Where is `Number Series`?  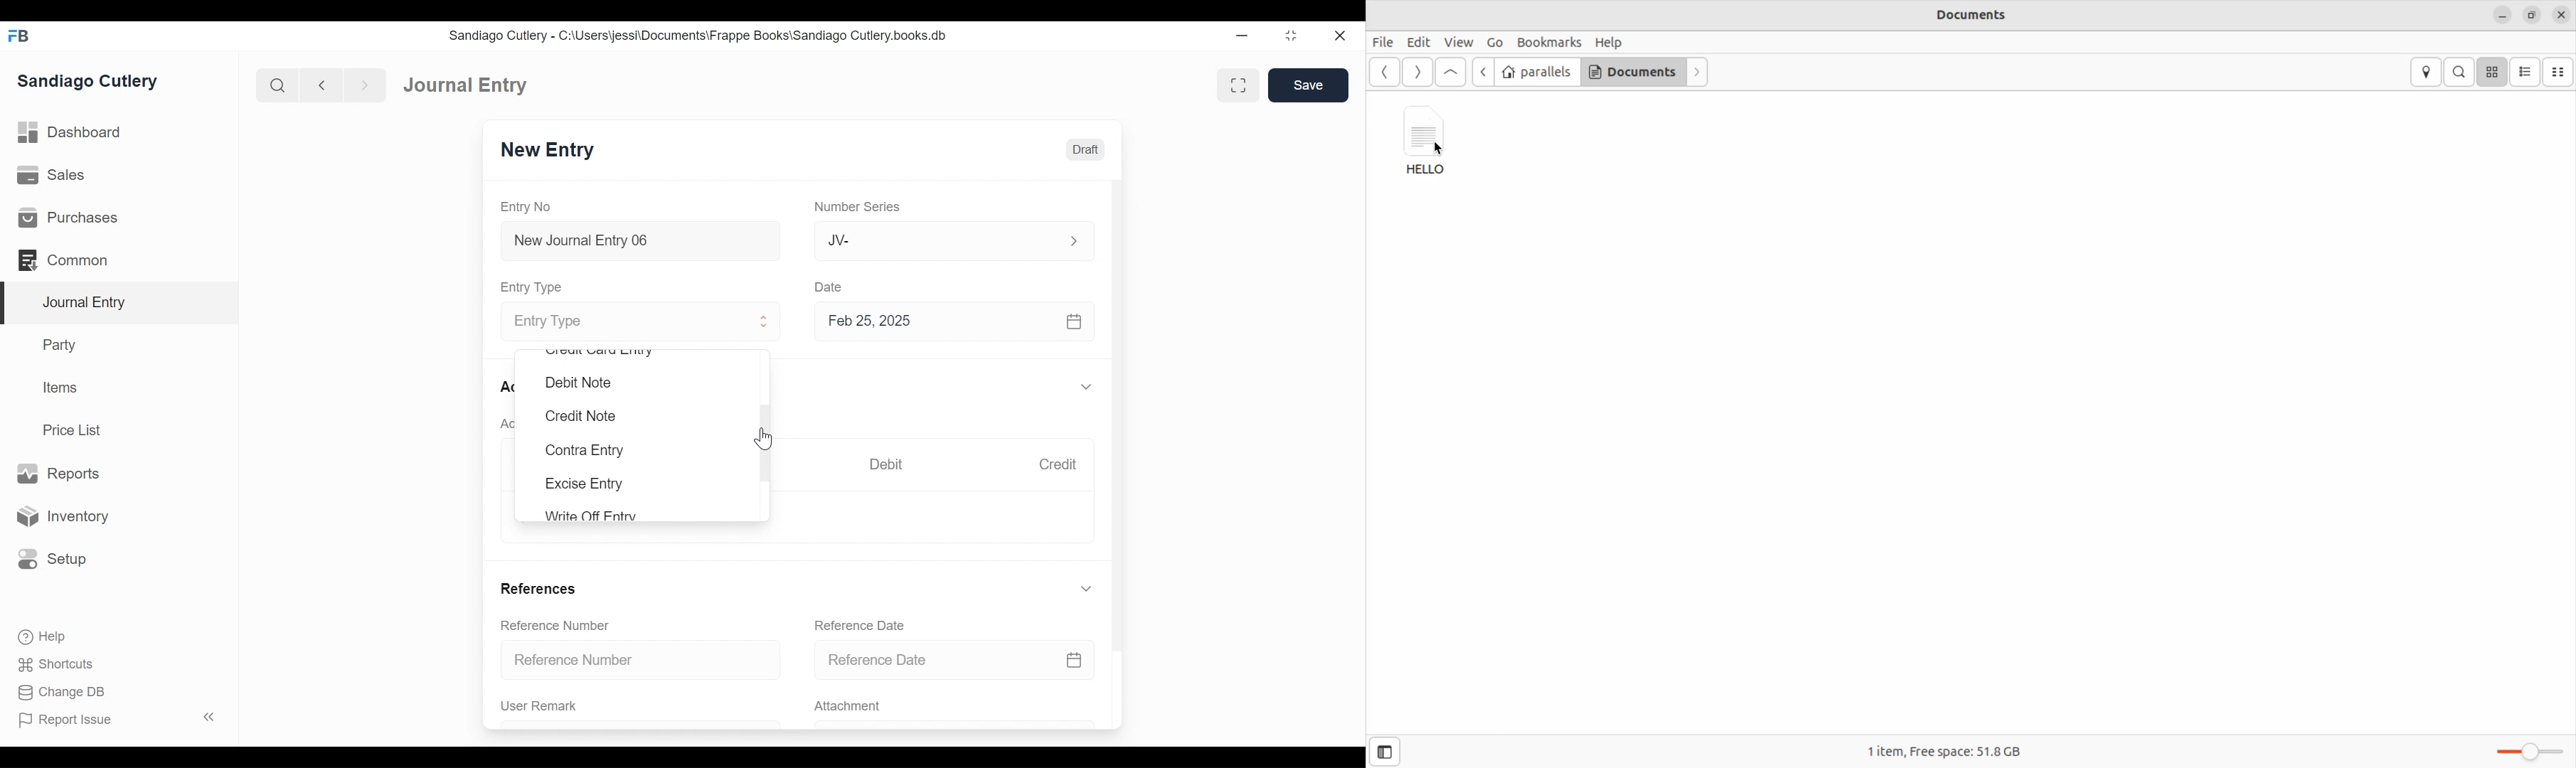 Number Series is located at coordinates (860, 207).